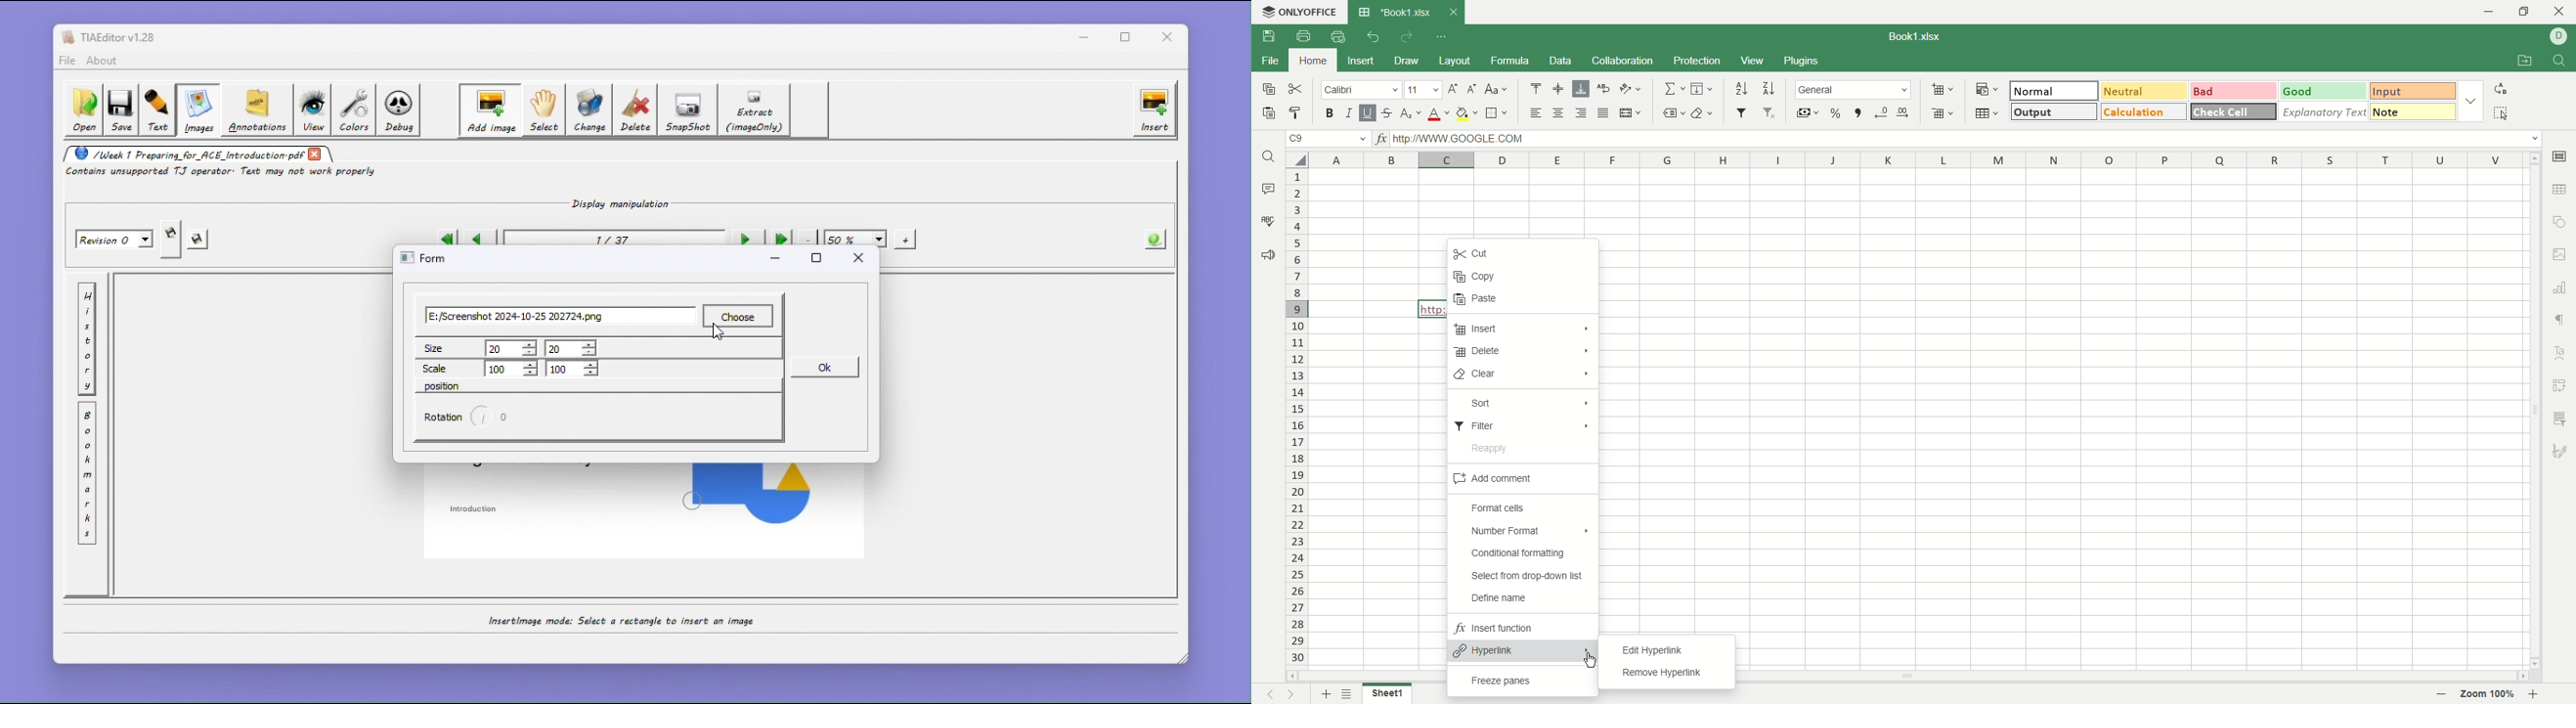  What do you see at coordinates (1941, 113) in the screenshot?
I see `remove cell` at bounding box center [1941, 113].